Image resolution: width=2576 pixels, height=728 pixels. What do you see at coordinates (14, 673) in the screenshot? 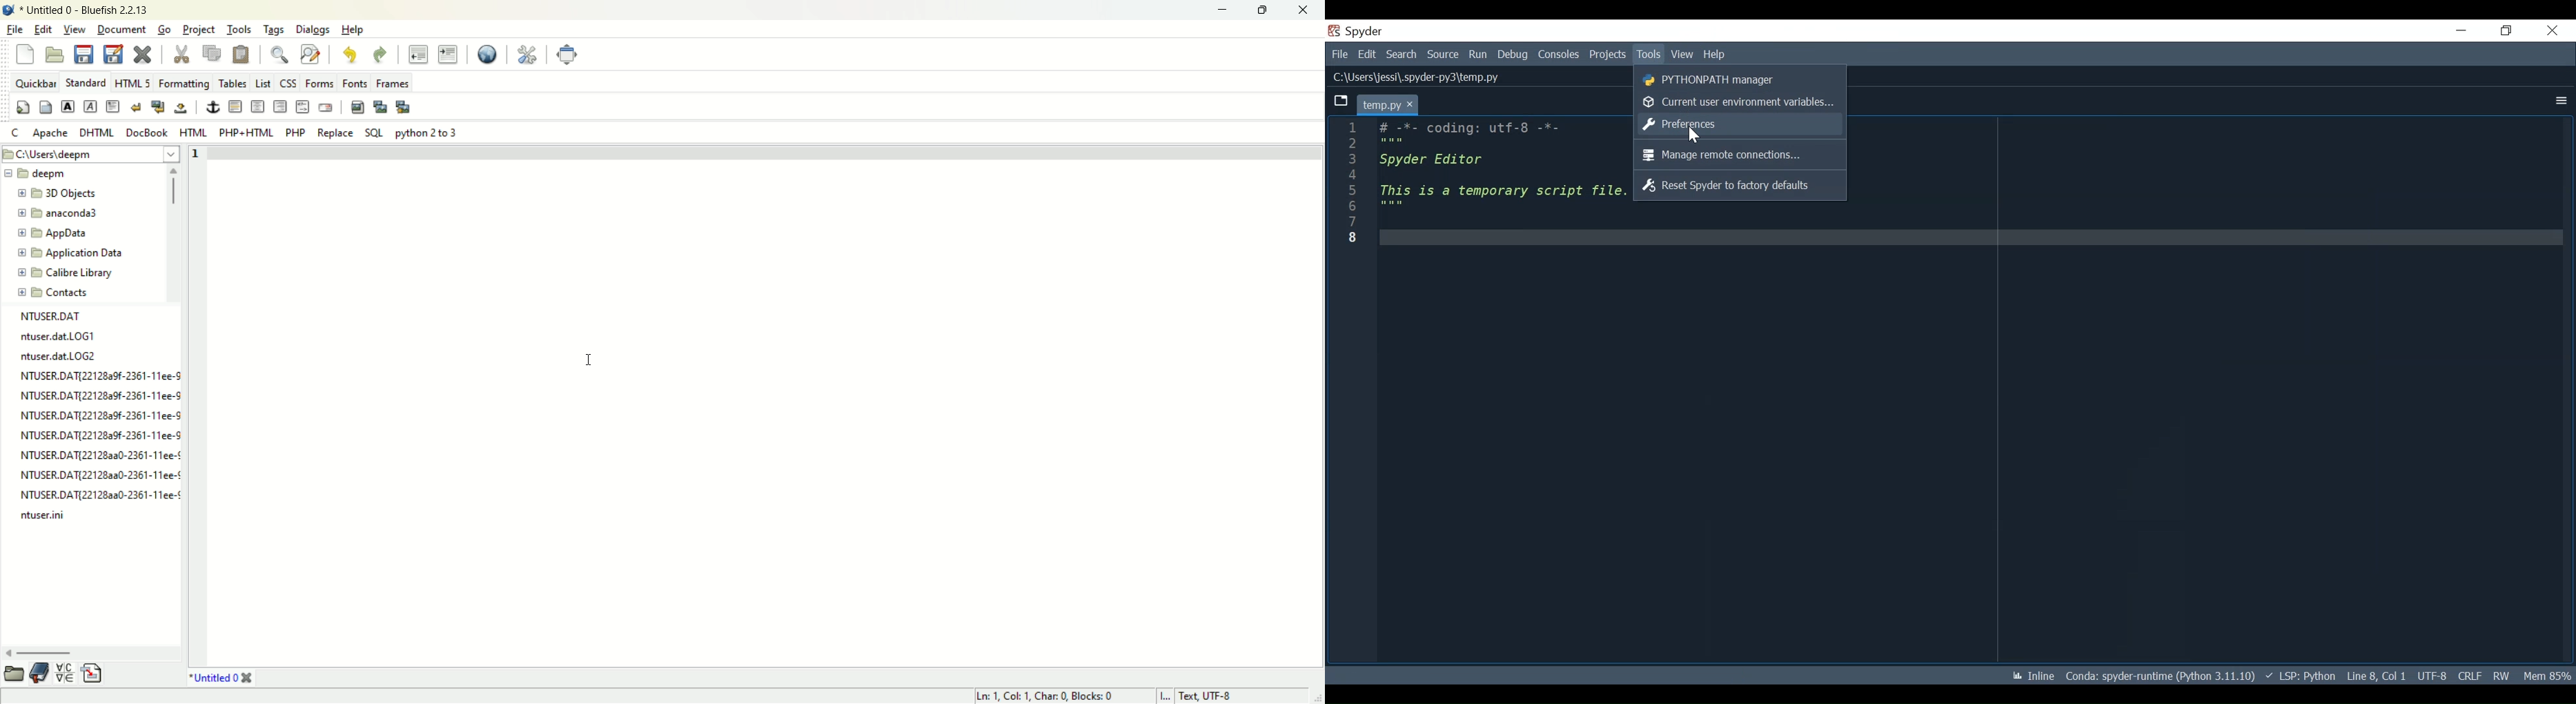
I see `file browser` at bounding box center [14, 673].